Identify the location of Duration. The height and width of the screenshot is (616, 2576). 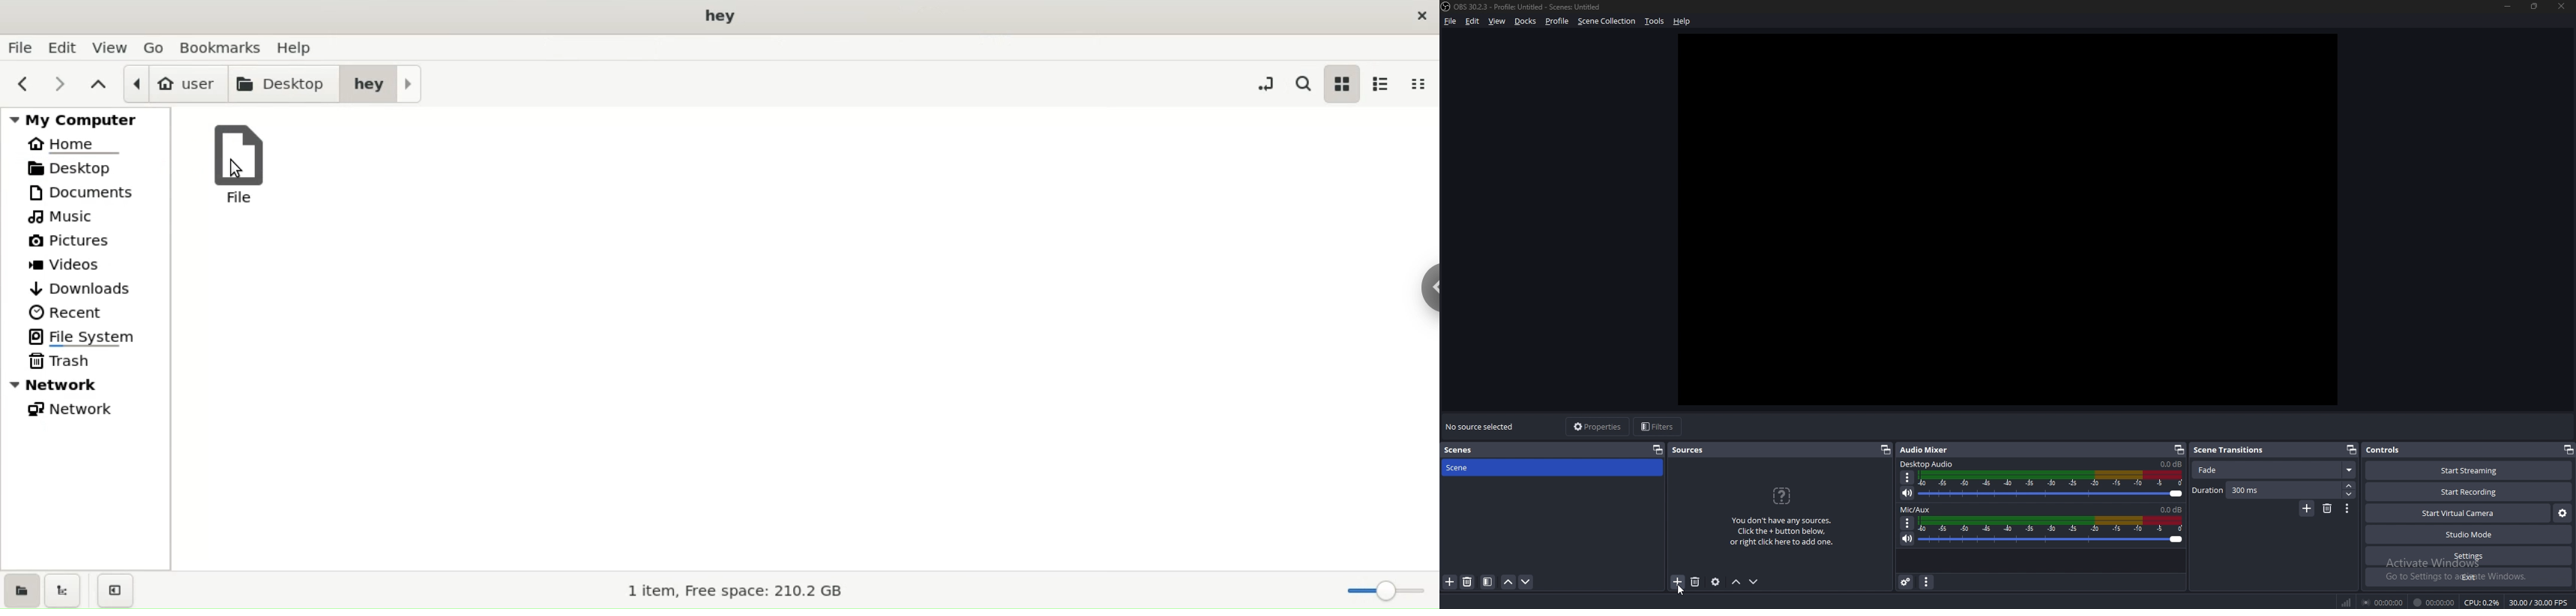
(2267, 490).